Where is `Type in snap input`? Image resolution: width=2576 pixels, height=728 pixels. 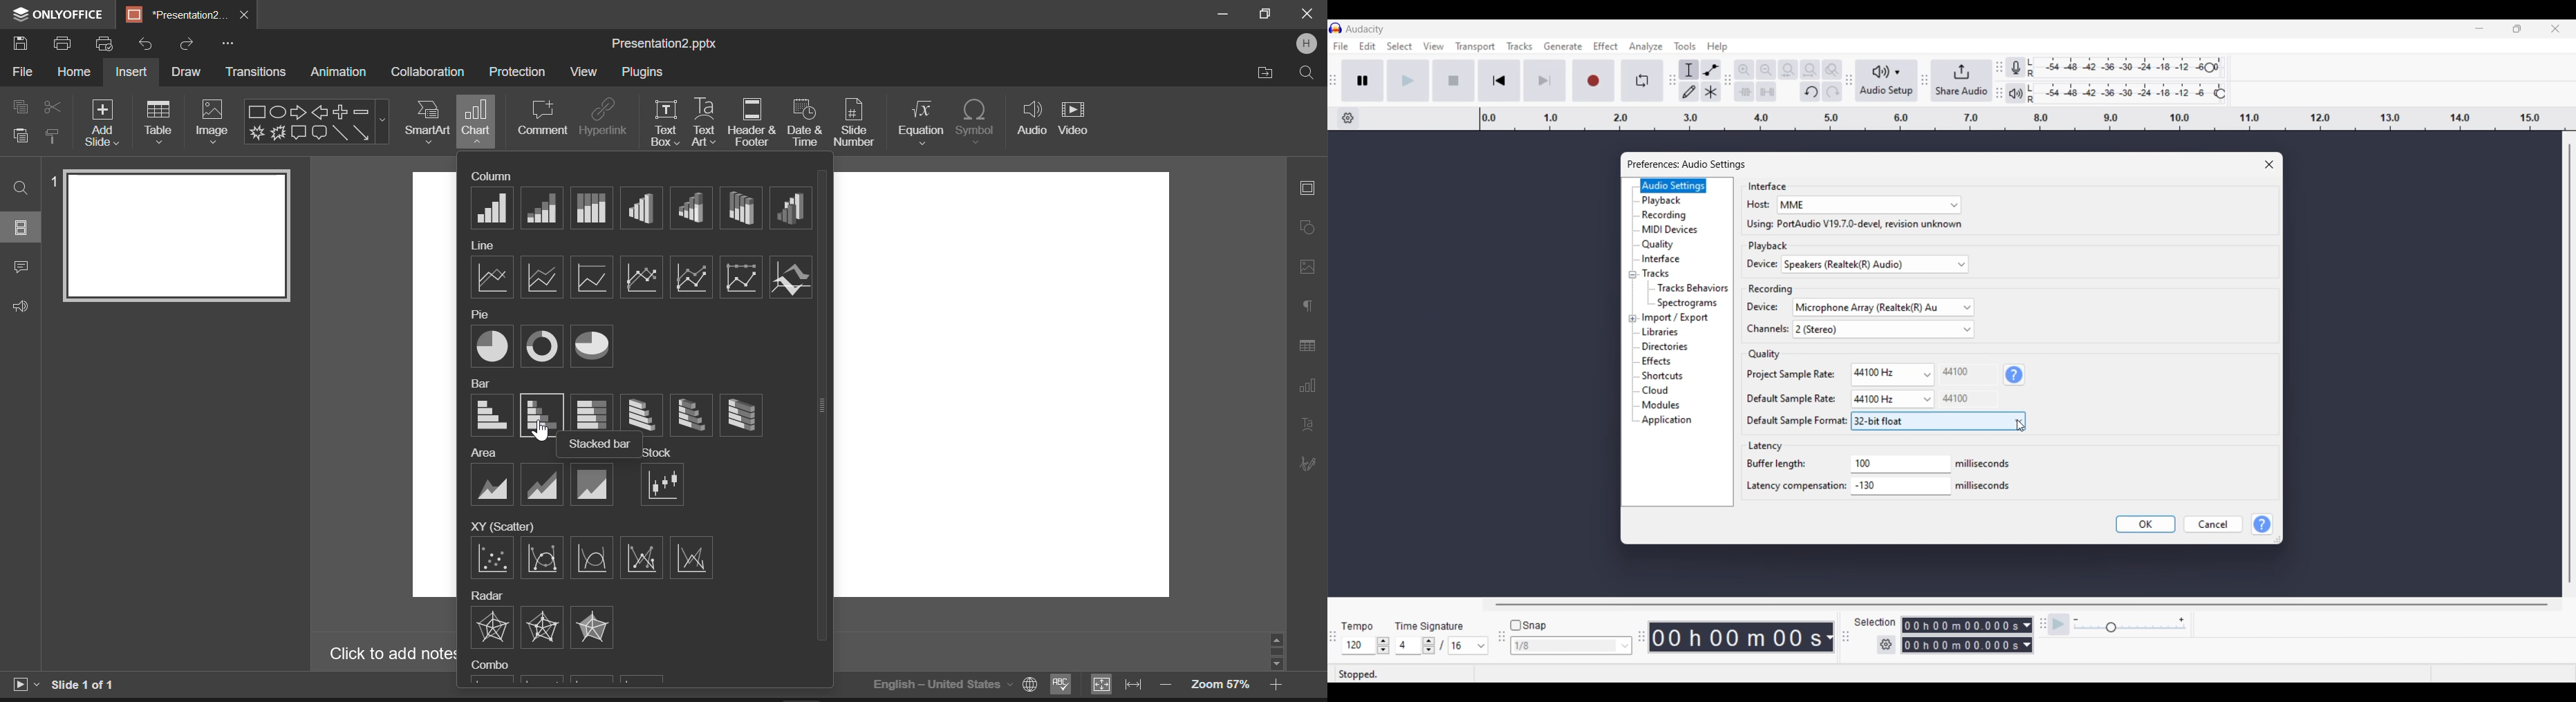 Type in snap input is located at coordinates (1565, 646).